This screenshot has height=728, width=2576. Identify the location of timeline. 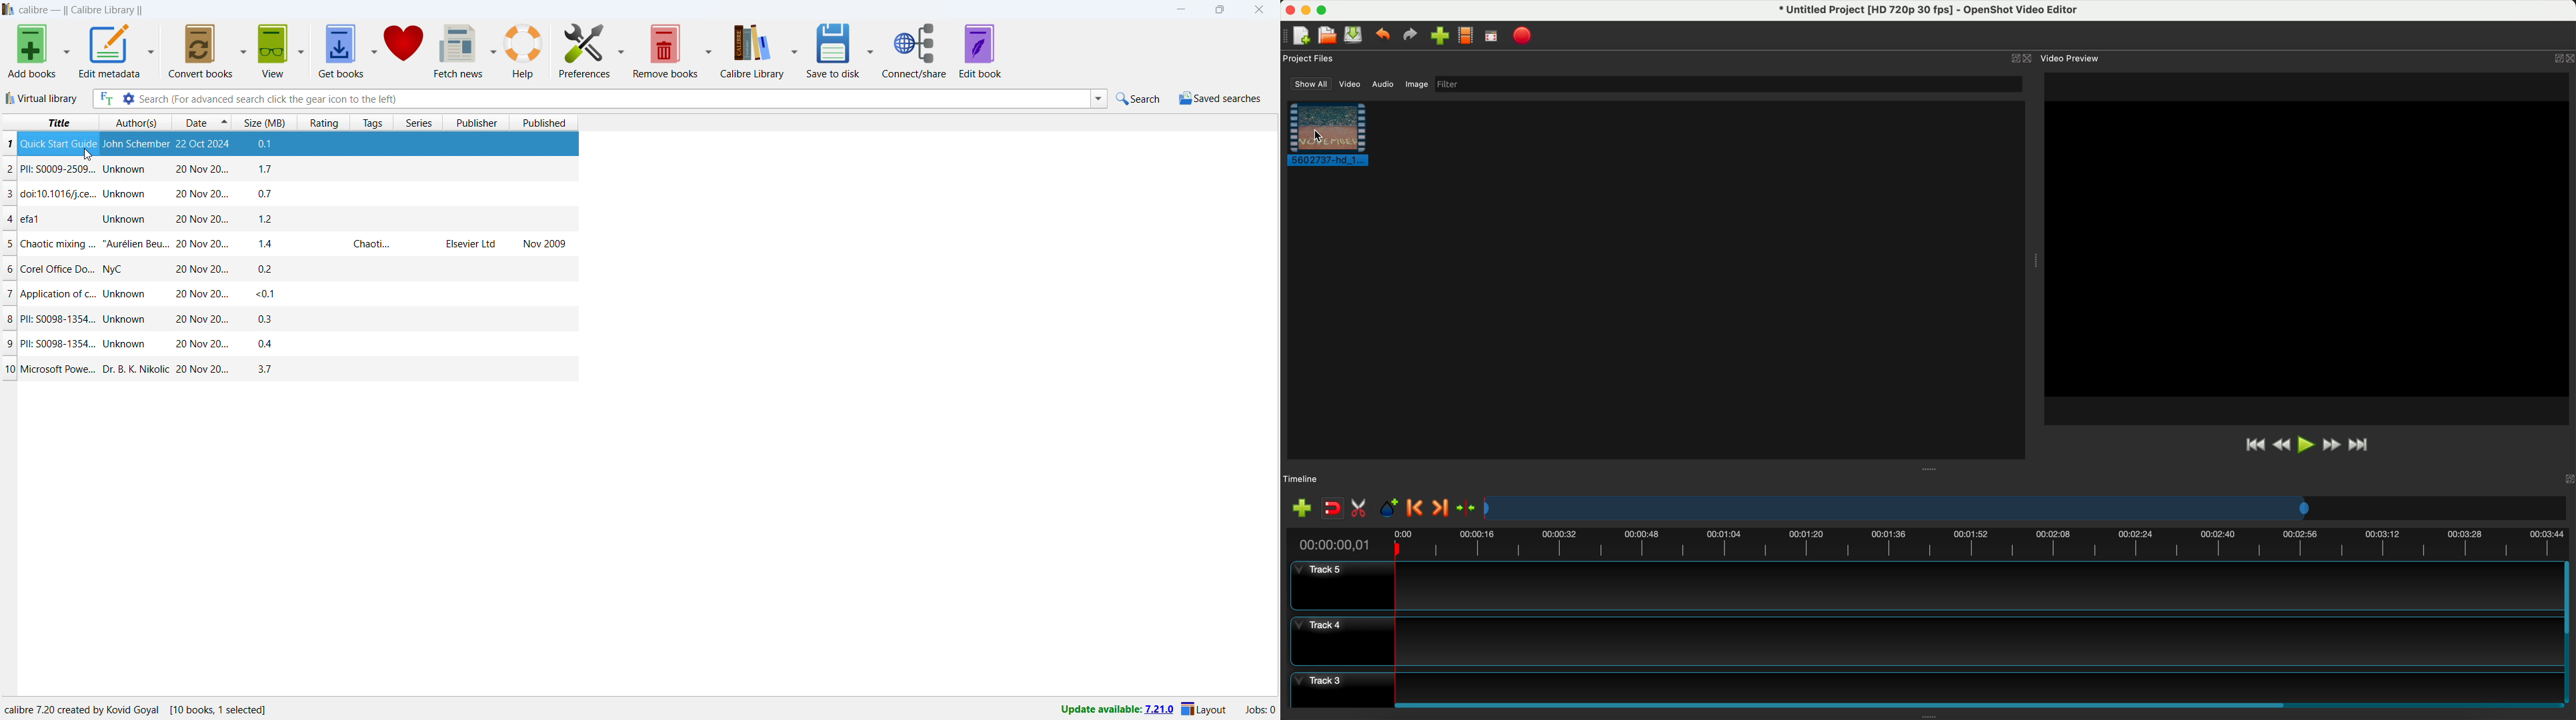
(1931, 544).